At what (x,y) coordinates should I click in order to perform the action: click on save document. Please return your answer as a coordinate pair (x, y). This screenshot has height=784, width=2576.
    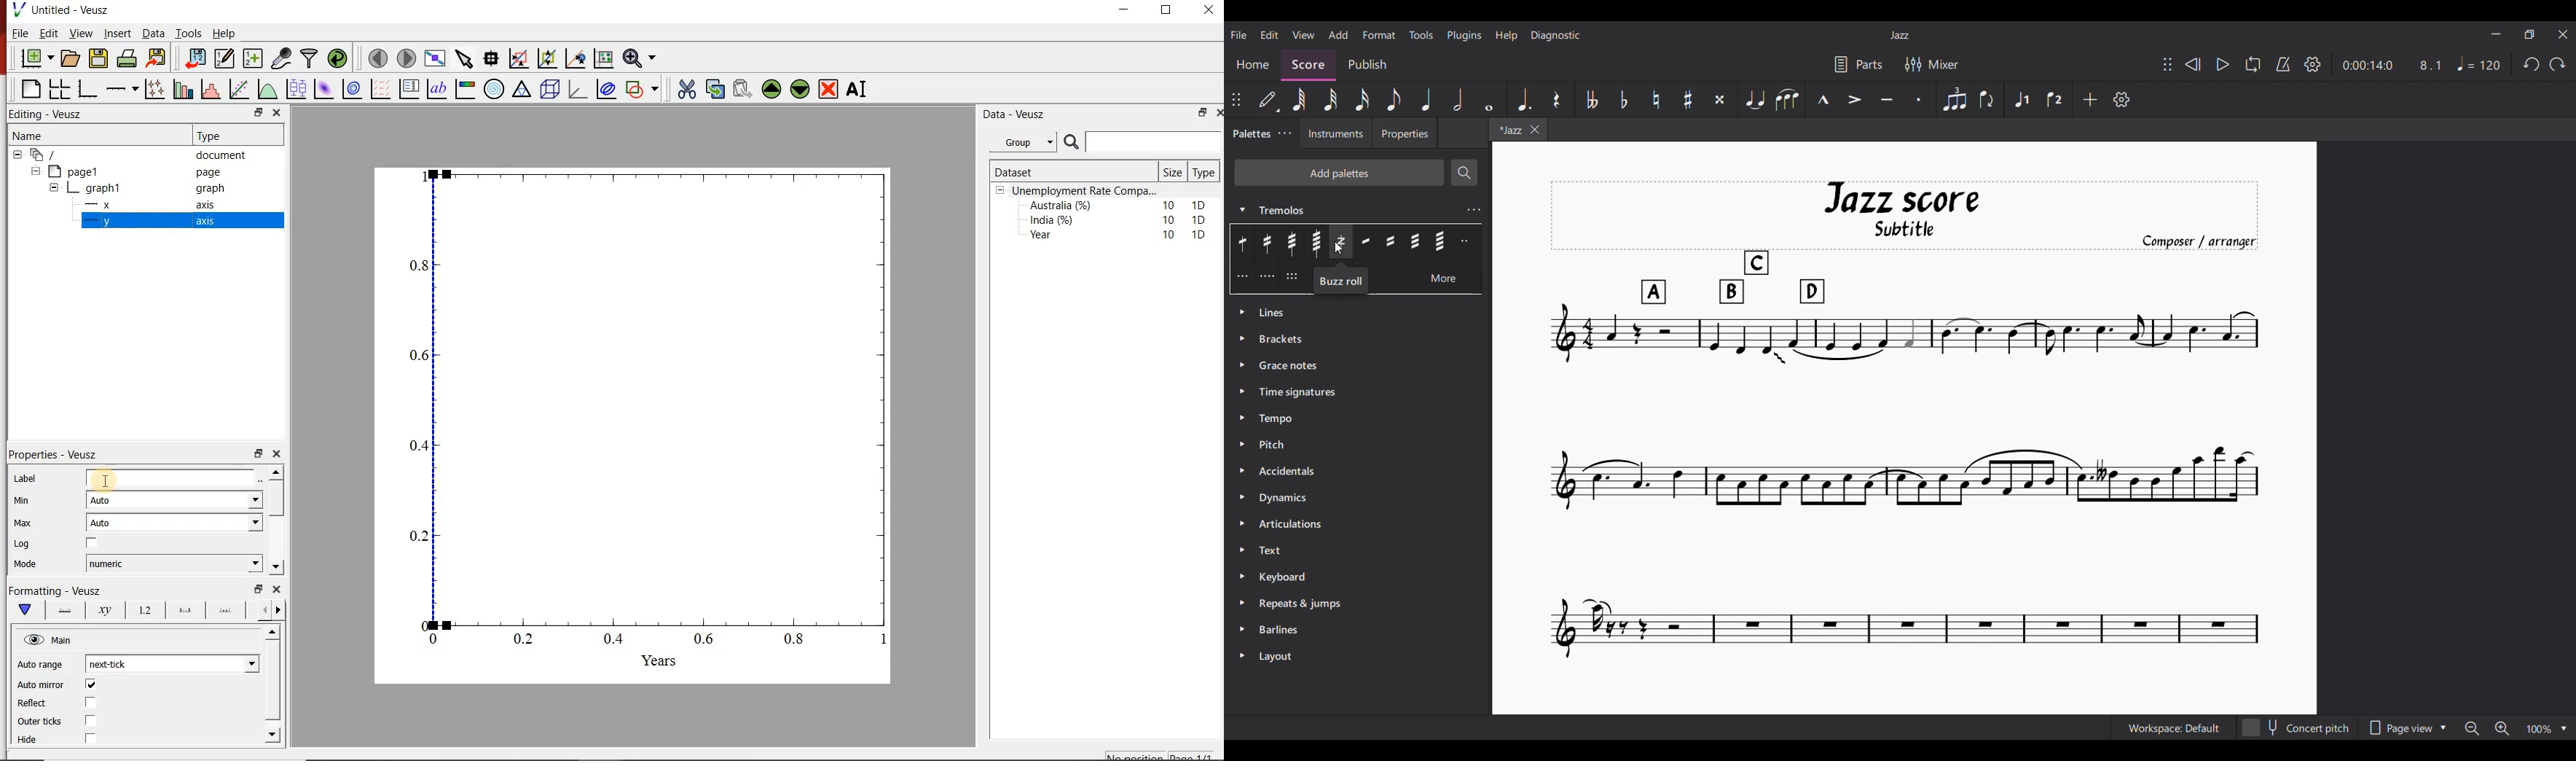
    Looking at the image, I should click on (98, 58).